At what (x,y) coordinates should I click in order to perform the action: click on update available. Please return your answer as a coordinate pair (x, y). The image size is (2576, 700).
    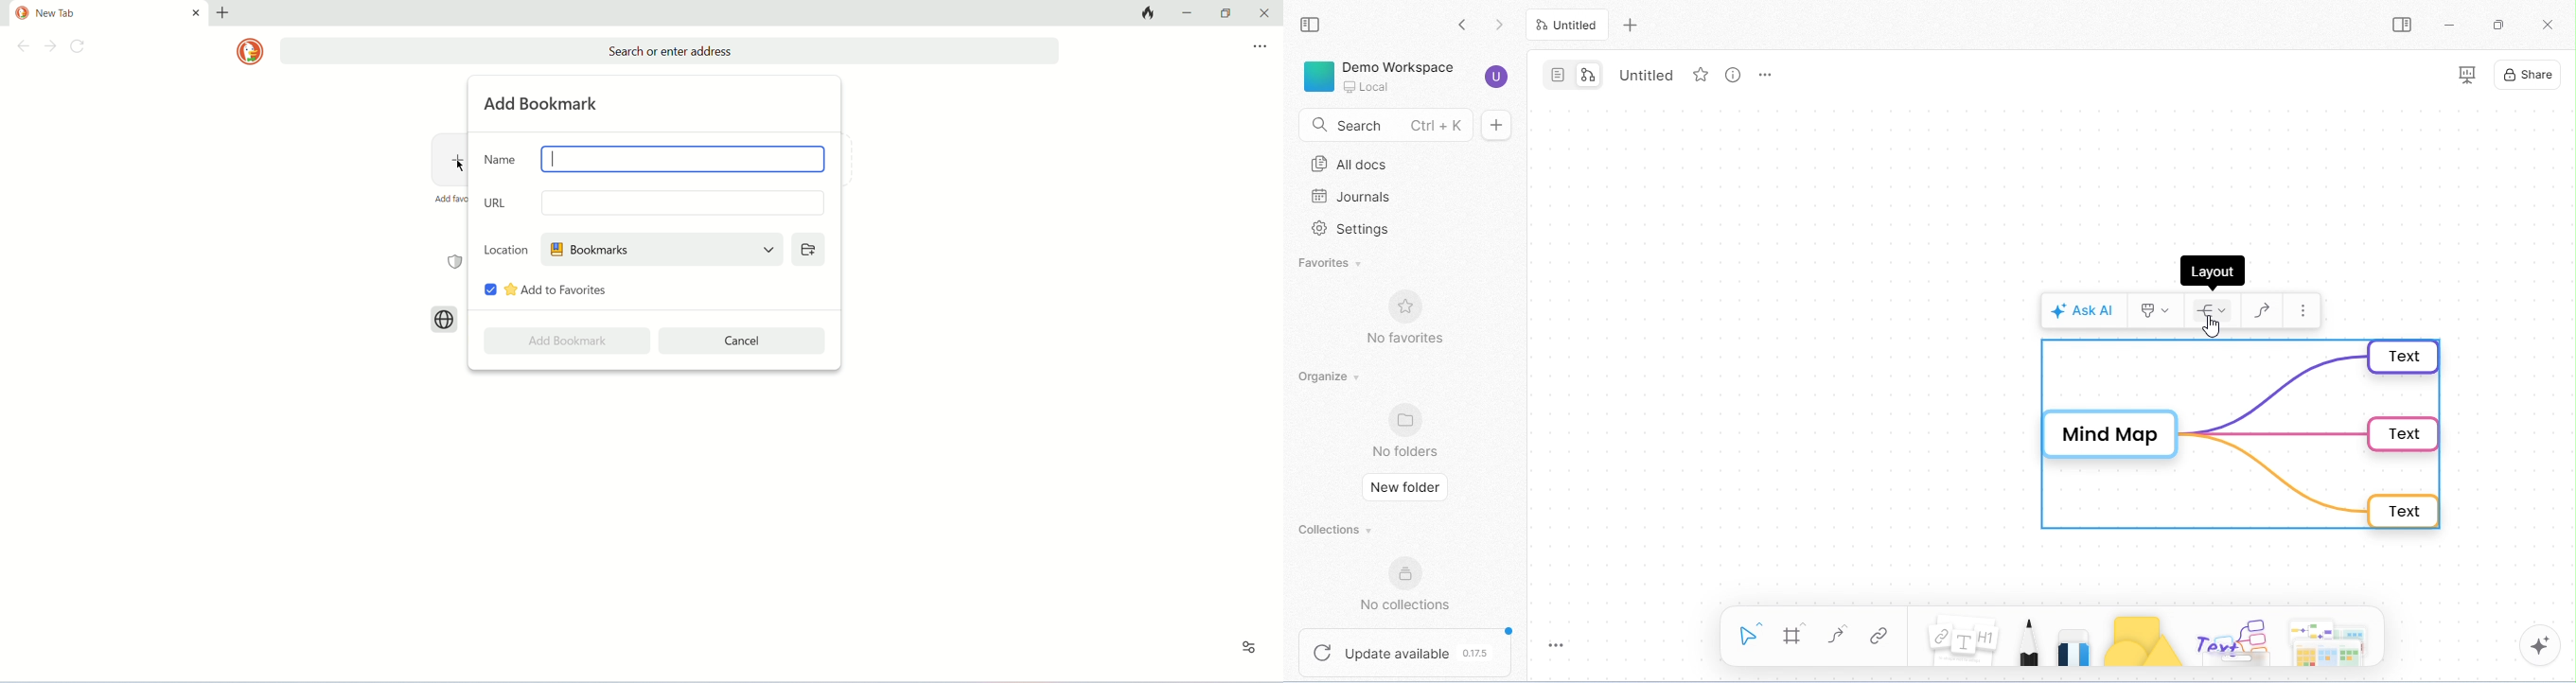
    Looking at the image, I should click on (1404, 654).